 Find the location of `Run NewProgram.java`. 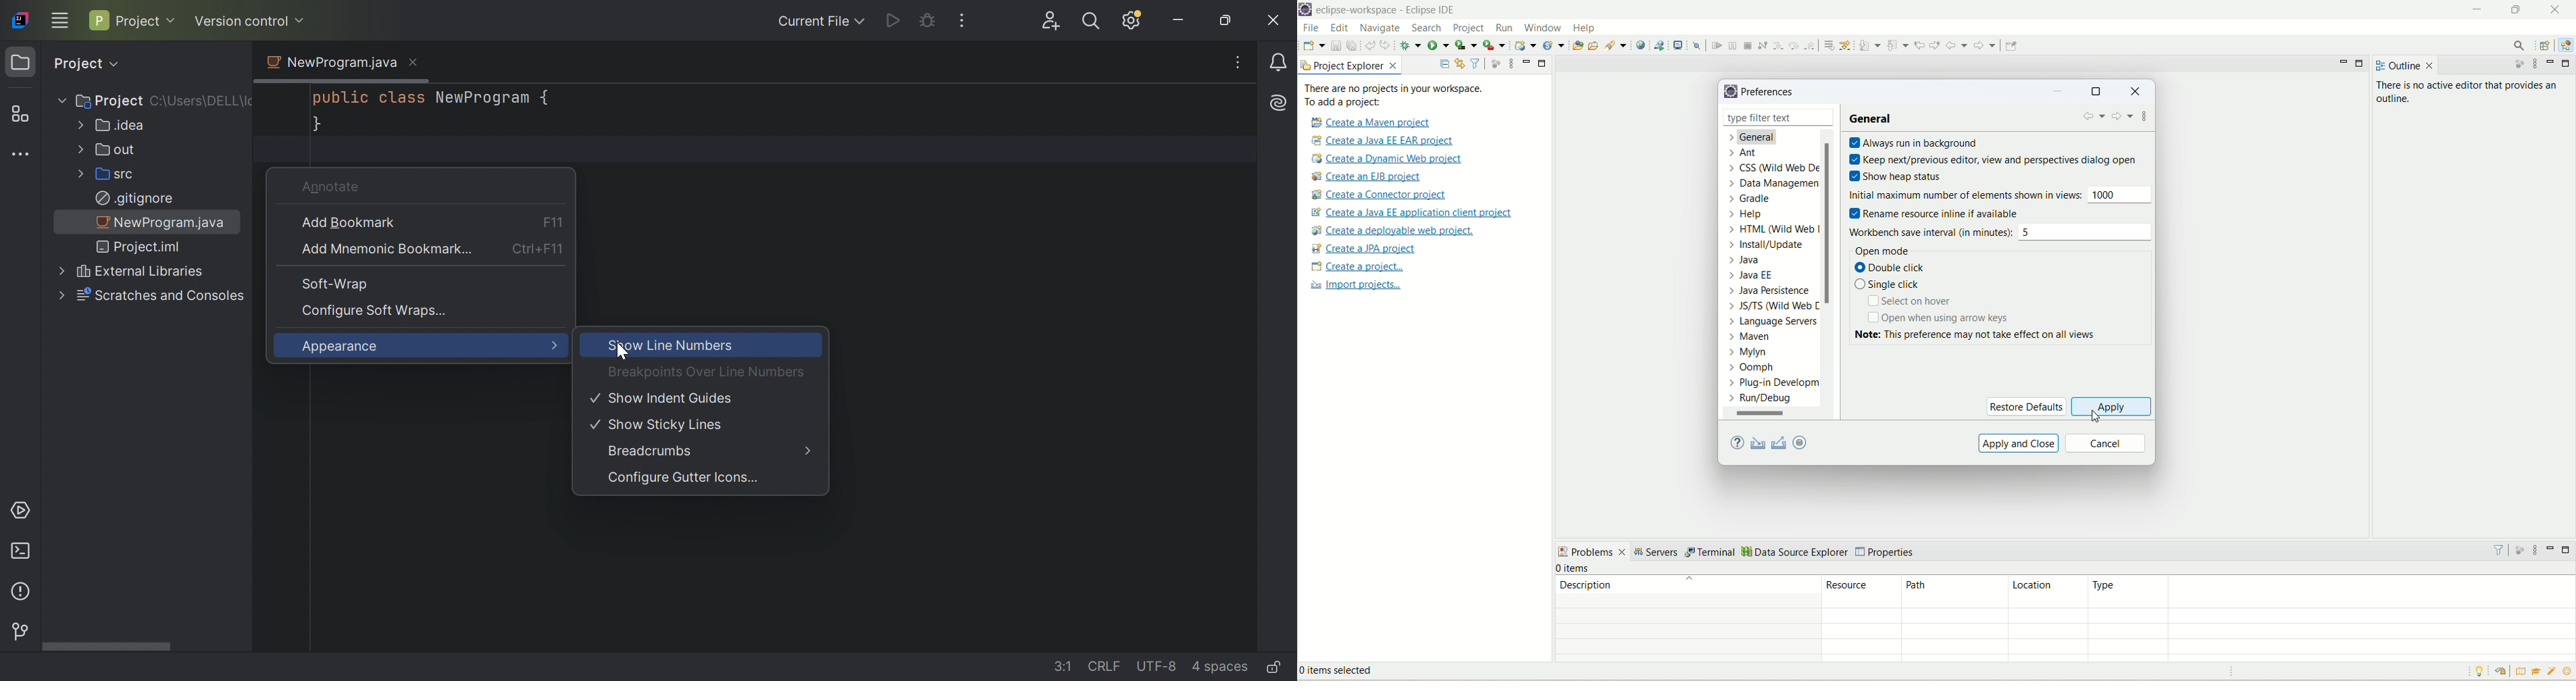

Run NewProgram.java is located at coordinates (893, 22).